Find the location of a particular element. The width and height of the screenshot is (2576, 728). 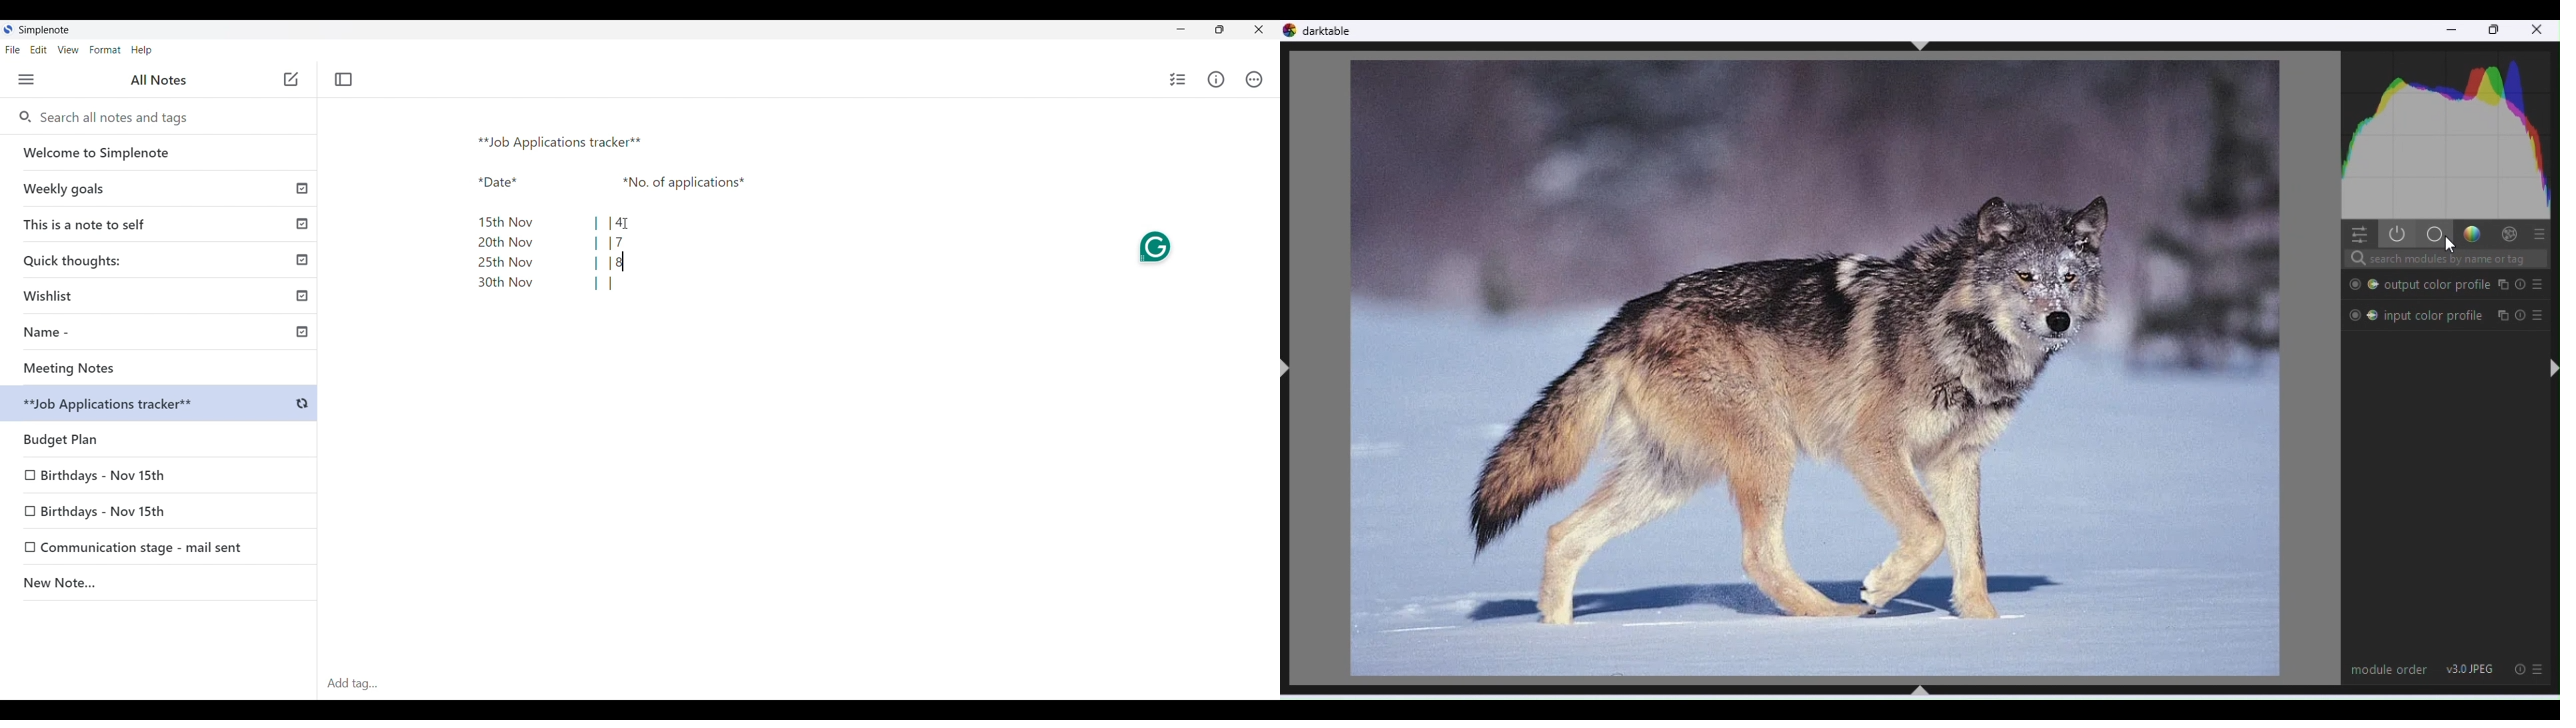

Birthdays - Nov 15th is located at coordinates (128, 509).